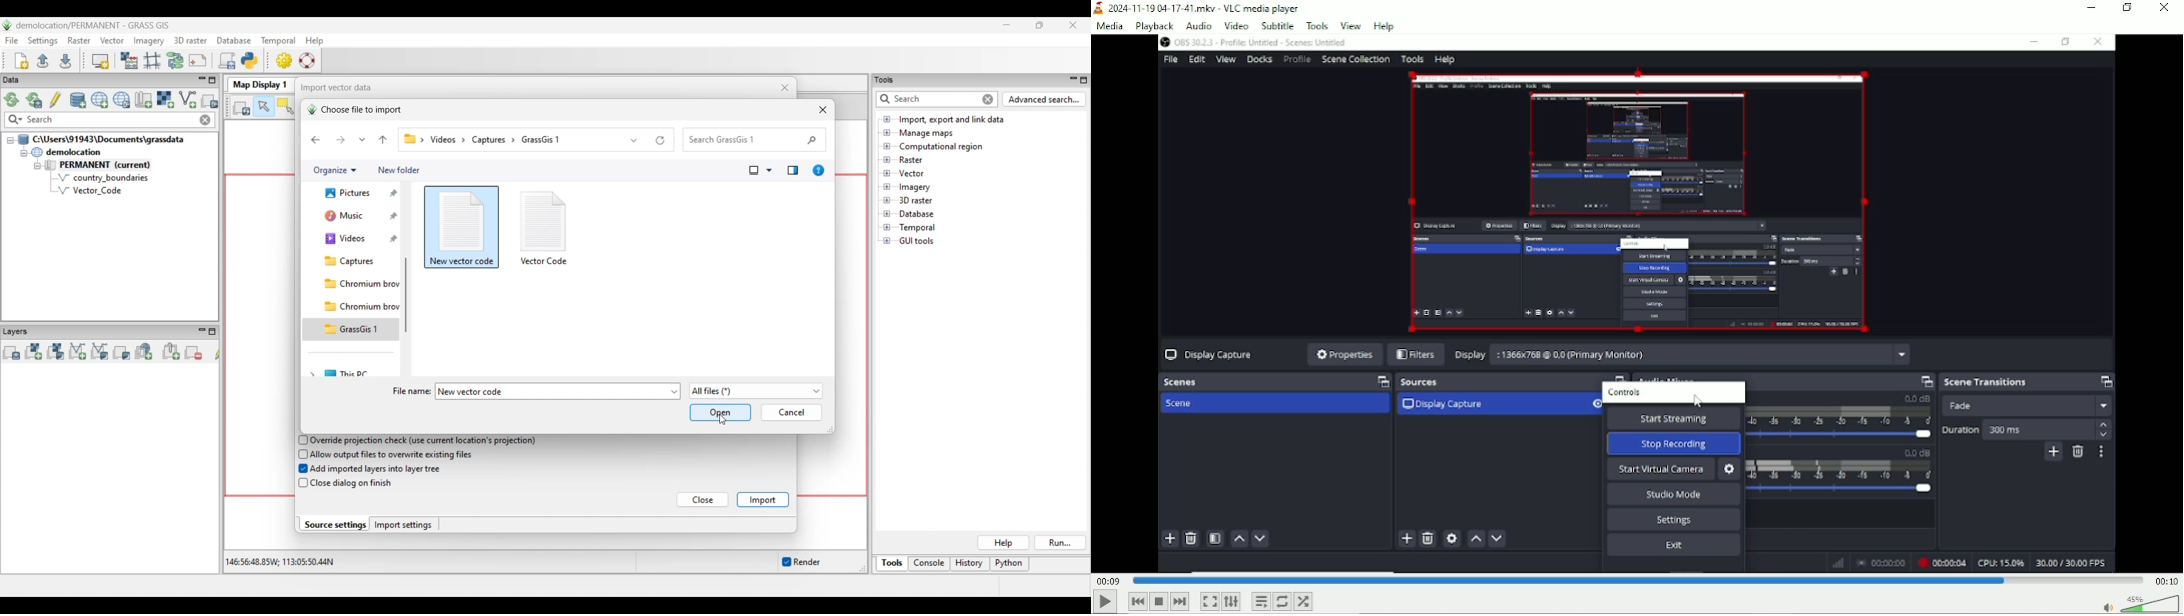  Describe the element at coordinates (1636, 579) in the screenshot. I see `Play duration` at that location.